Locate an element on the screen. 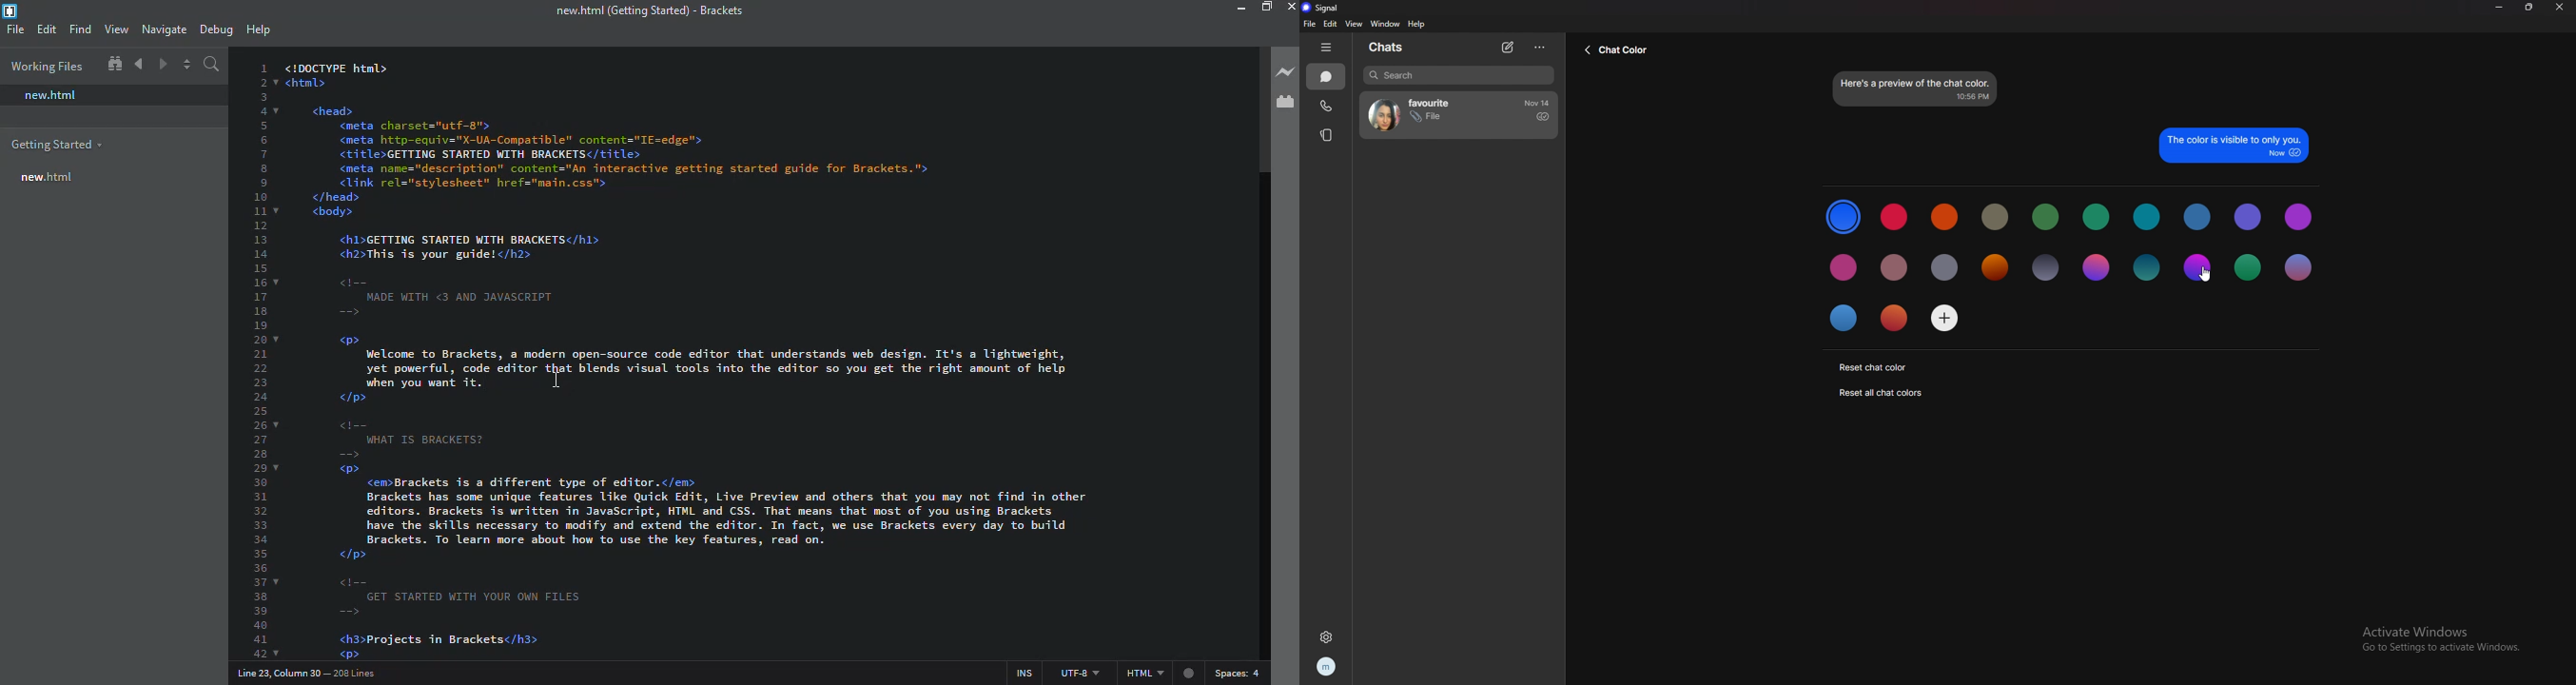 The image size is (2576, 700). help is located at coordinates (257, 29).